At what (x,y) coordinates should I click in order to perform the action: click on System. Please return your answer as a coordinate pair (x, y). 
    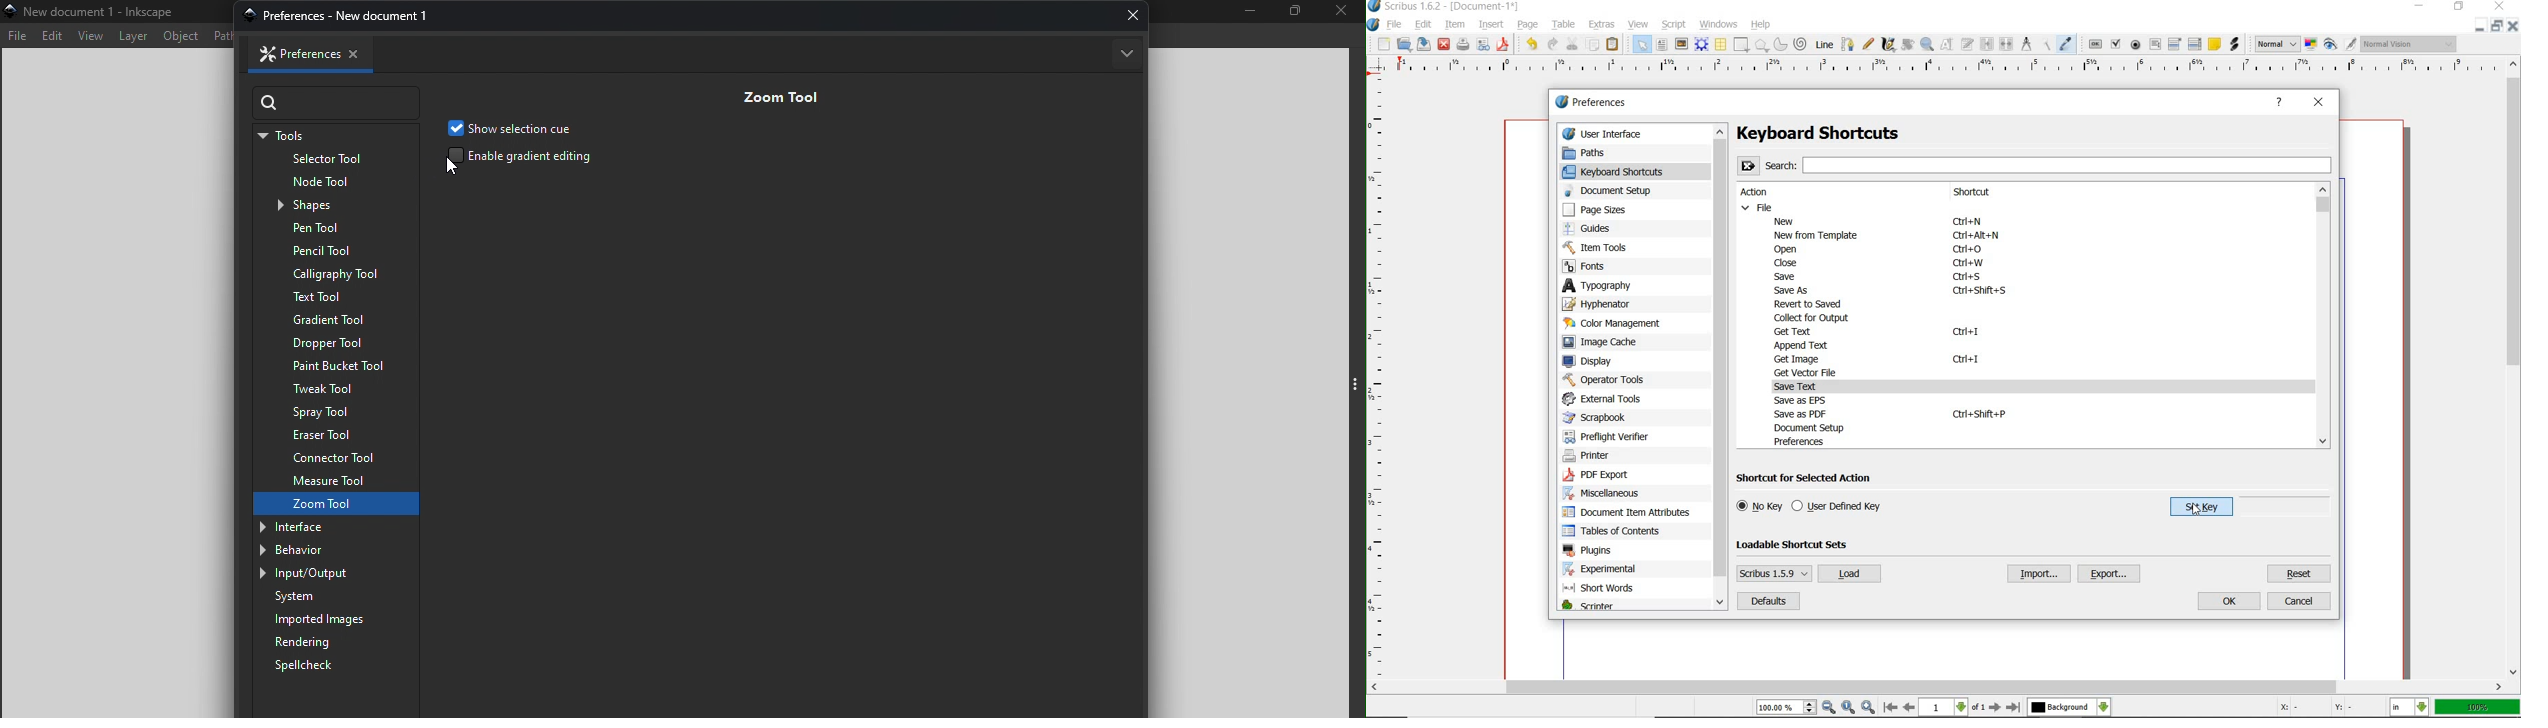
    Looking at the image, I should click on (331, 595).